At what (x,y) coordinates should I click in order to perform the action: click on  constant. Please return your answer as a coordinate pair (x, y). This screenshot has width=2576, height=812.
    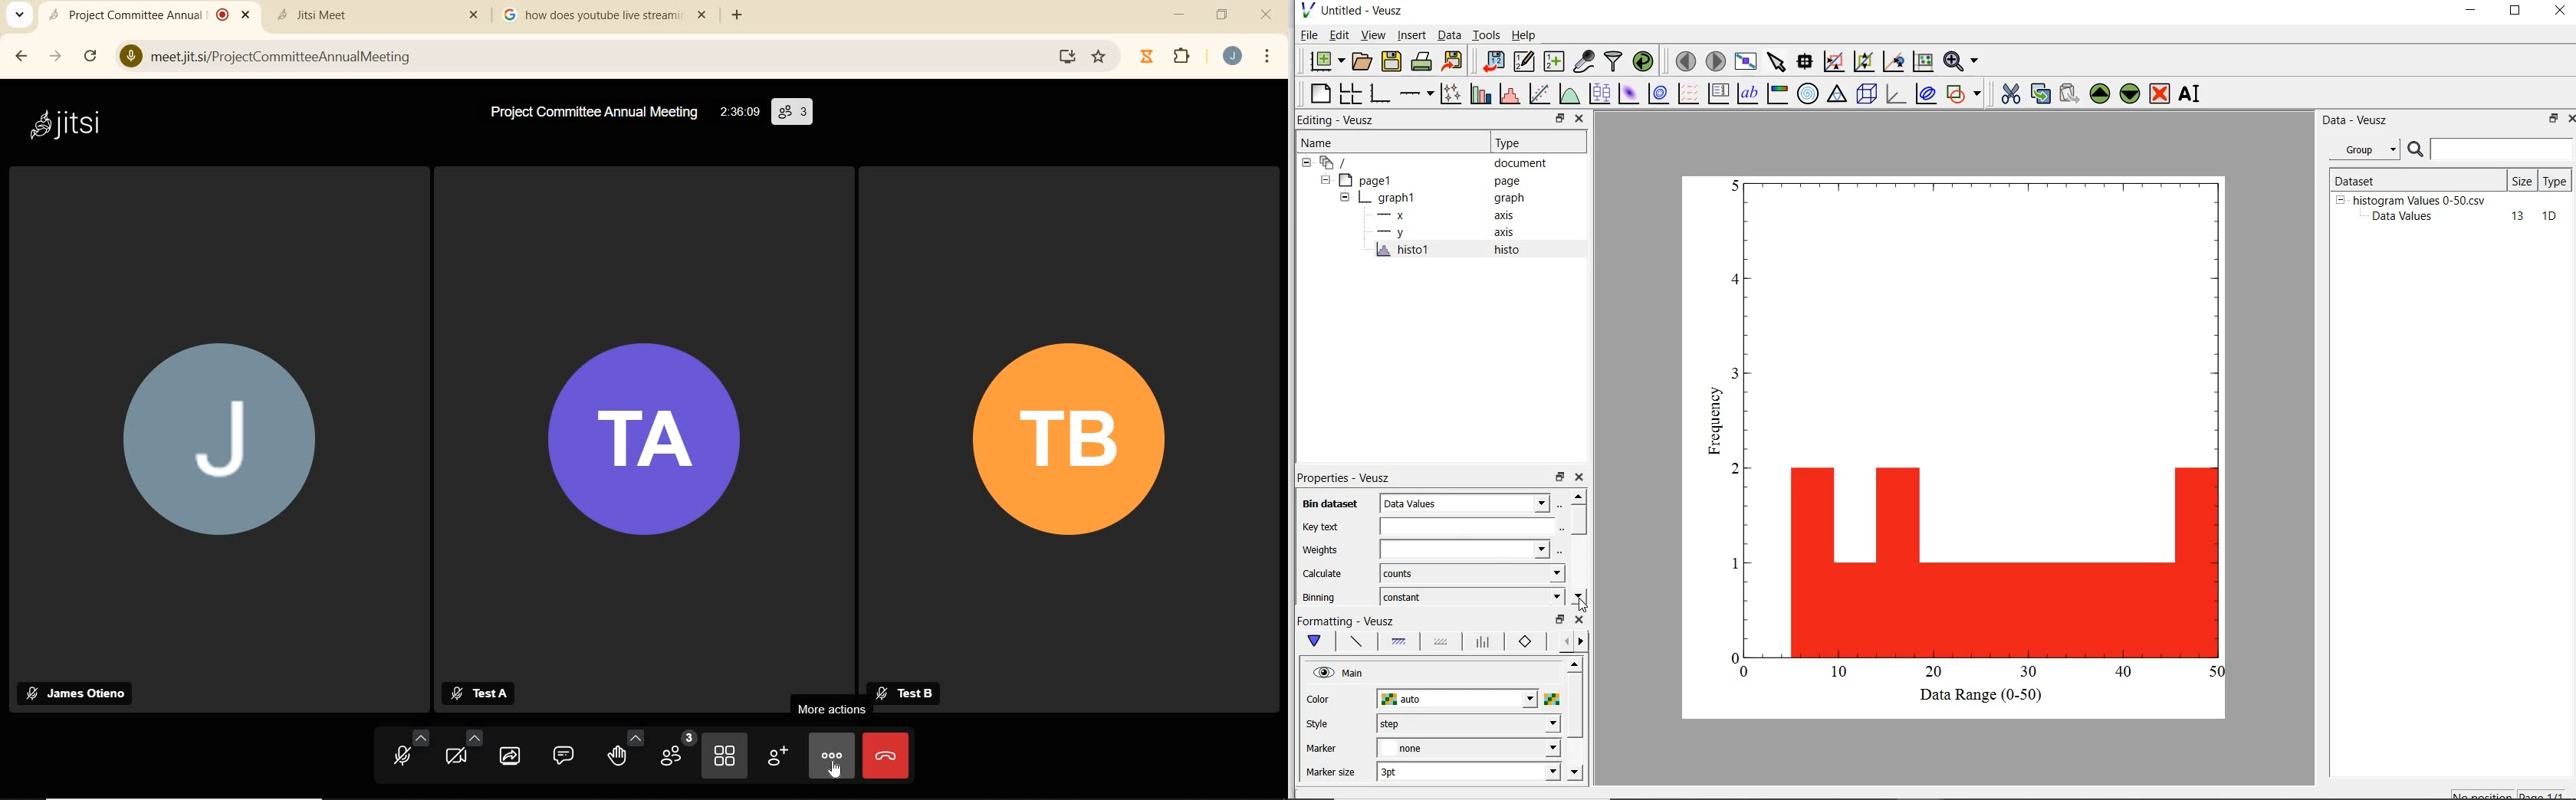
    Looking at the image, I should click on (1469, 595).